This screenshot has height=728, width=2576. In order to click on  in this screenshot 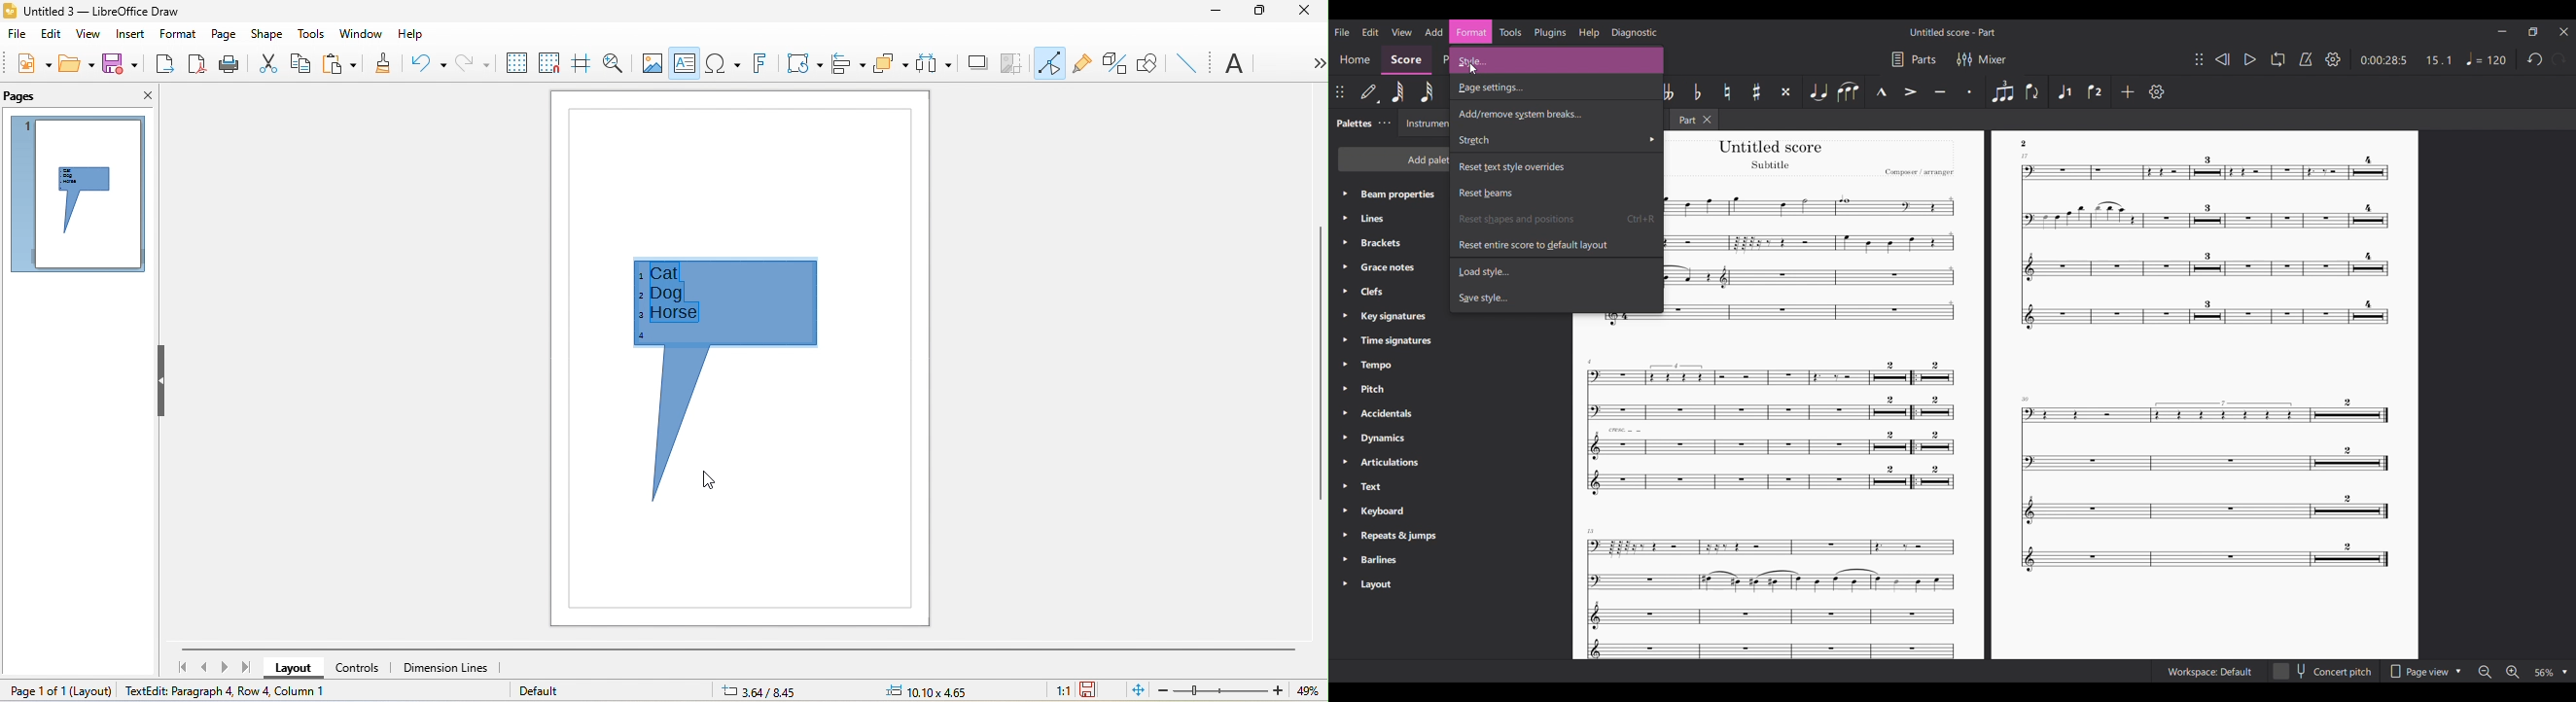, I will do `click(2206, 242)`.